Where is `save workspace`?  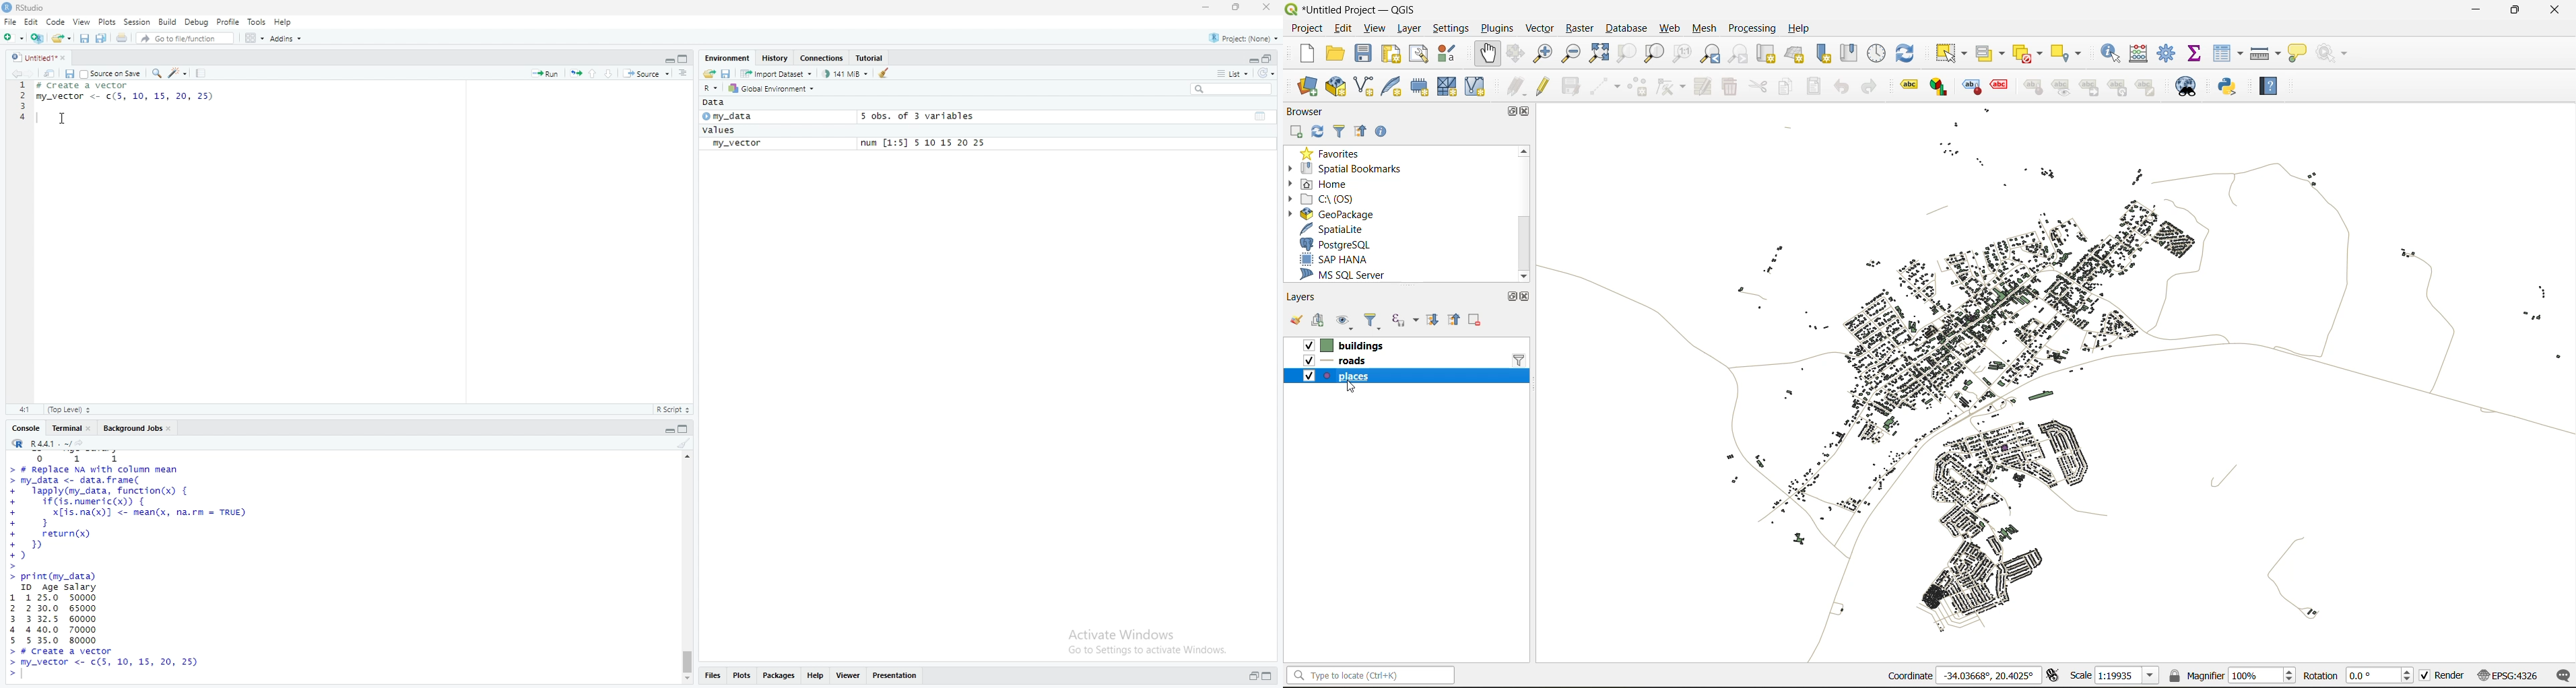 save workspace is located at coordinates (727, 73).